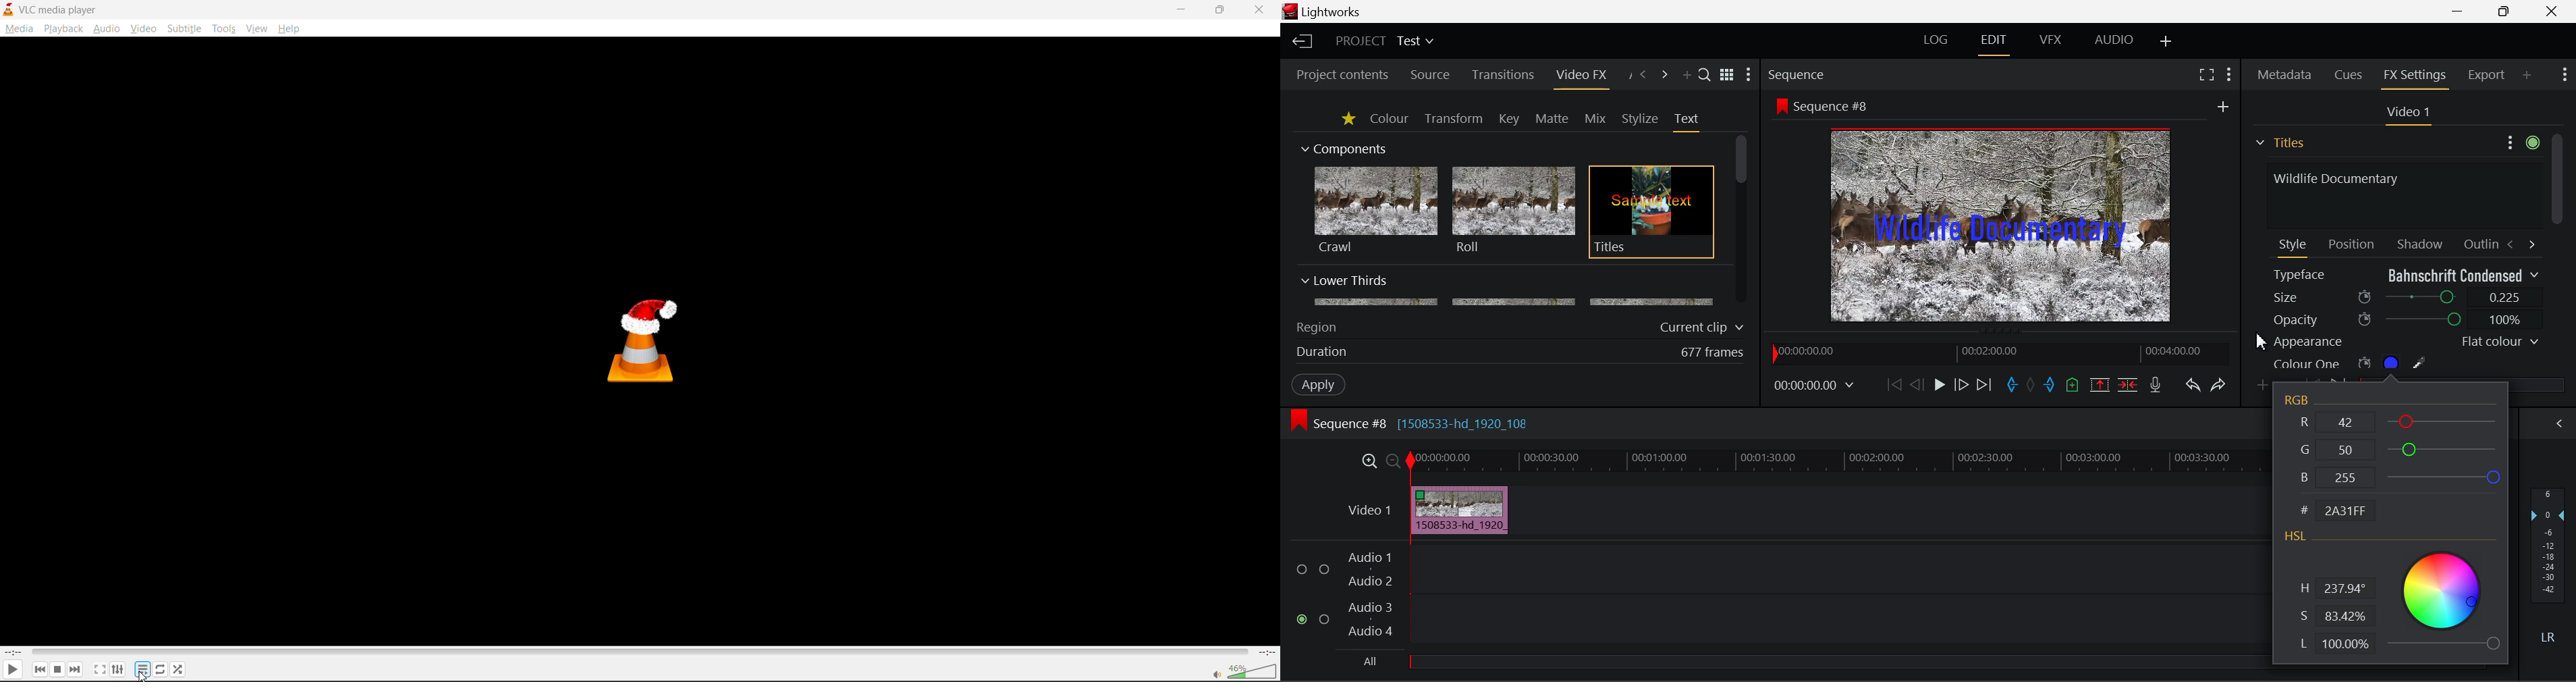 The width and height of the screenshot is (2576, 700). What do you see at coordinates (1298, 421) in the screenshot?
I see `icon` at bounding box center [1298, 421].